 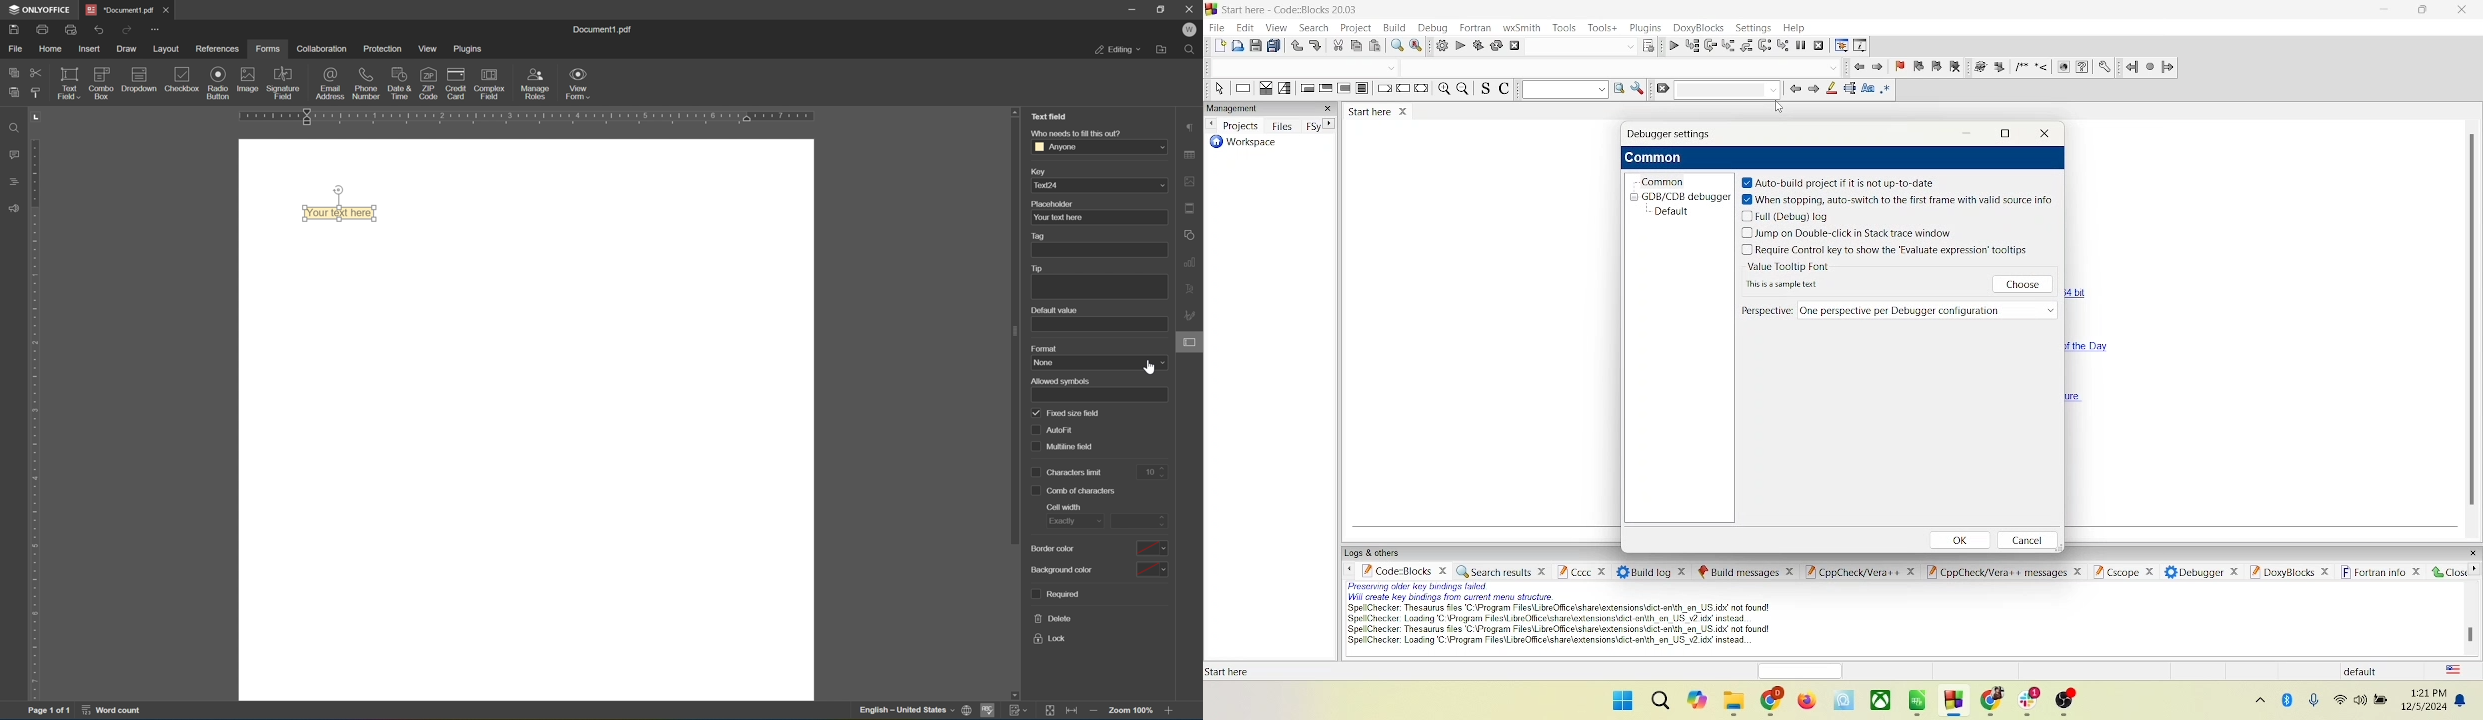 What do you see at coordinates (1886, 90) in the screenshot?
I see `regex` at bounding box center [1886, 90].